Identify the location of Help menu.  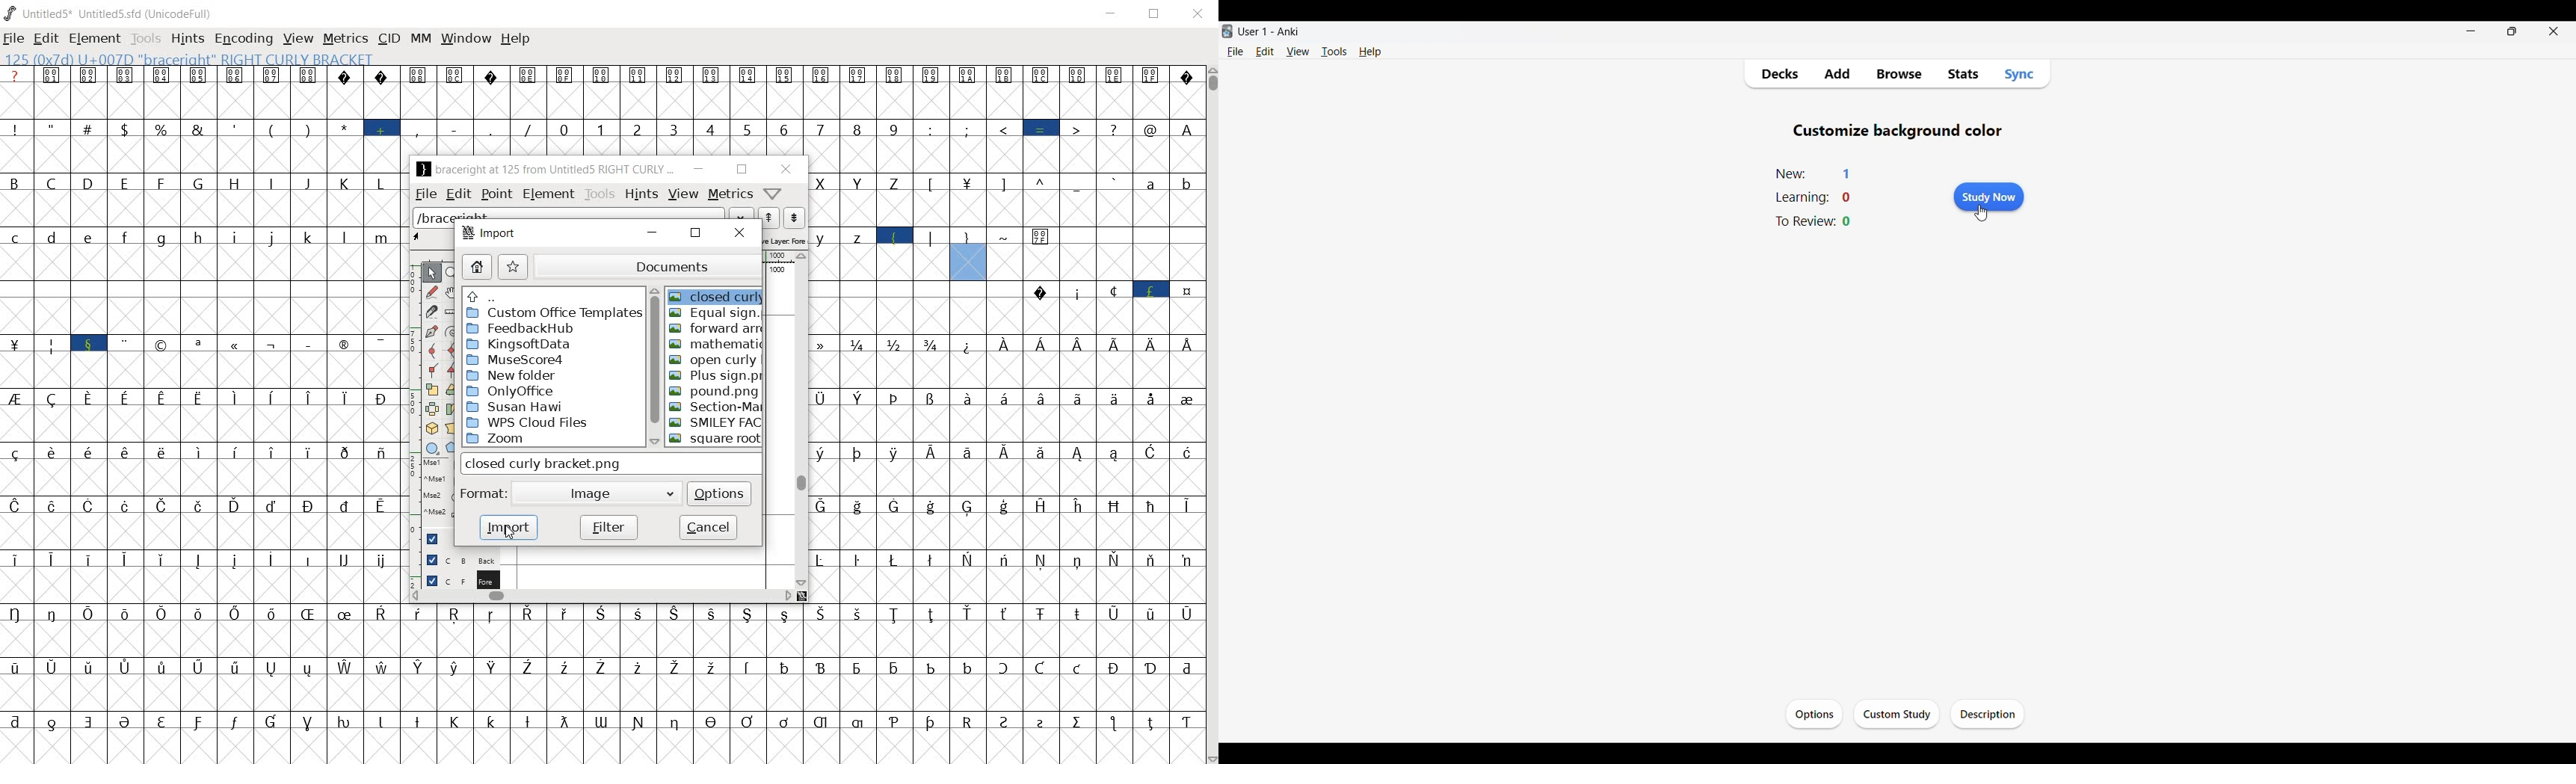
(1371, 51).